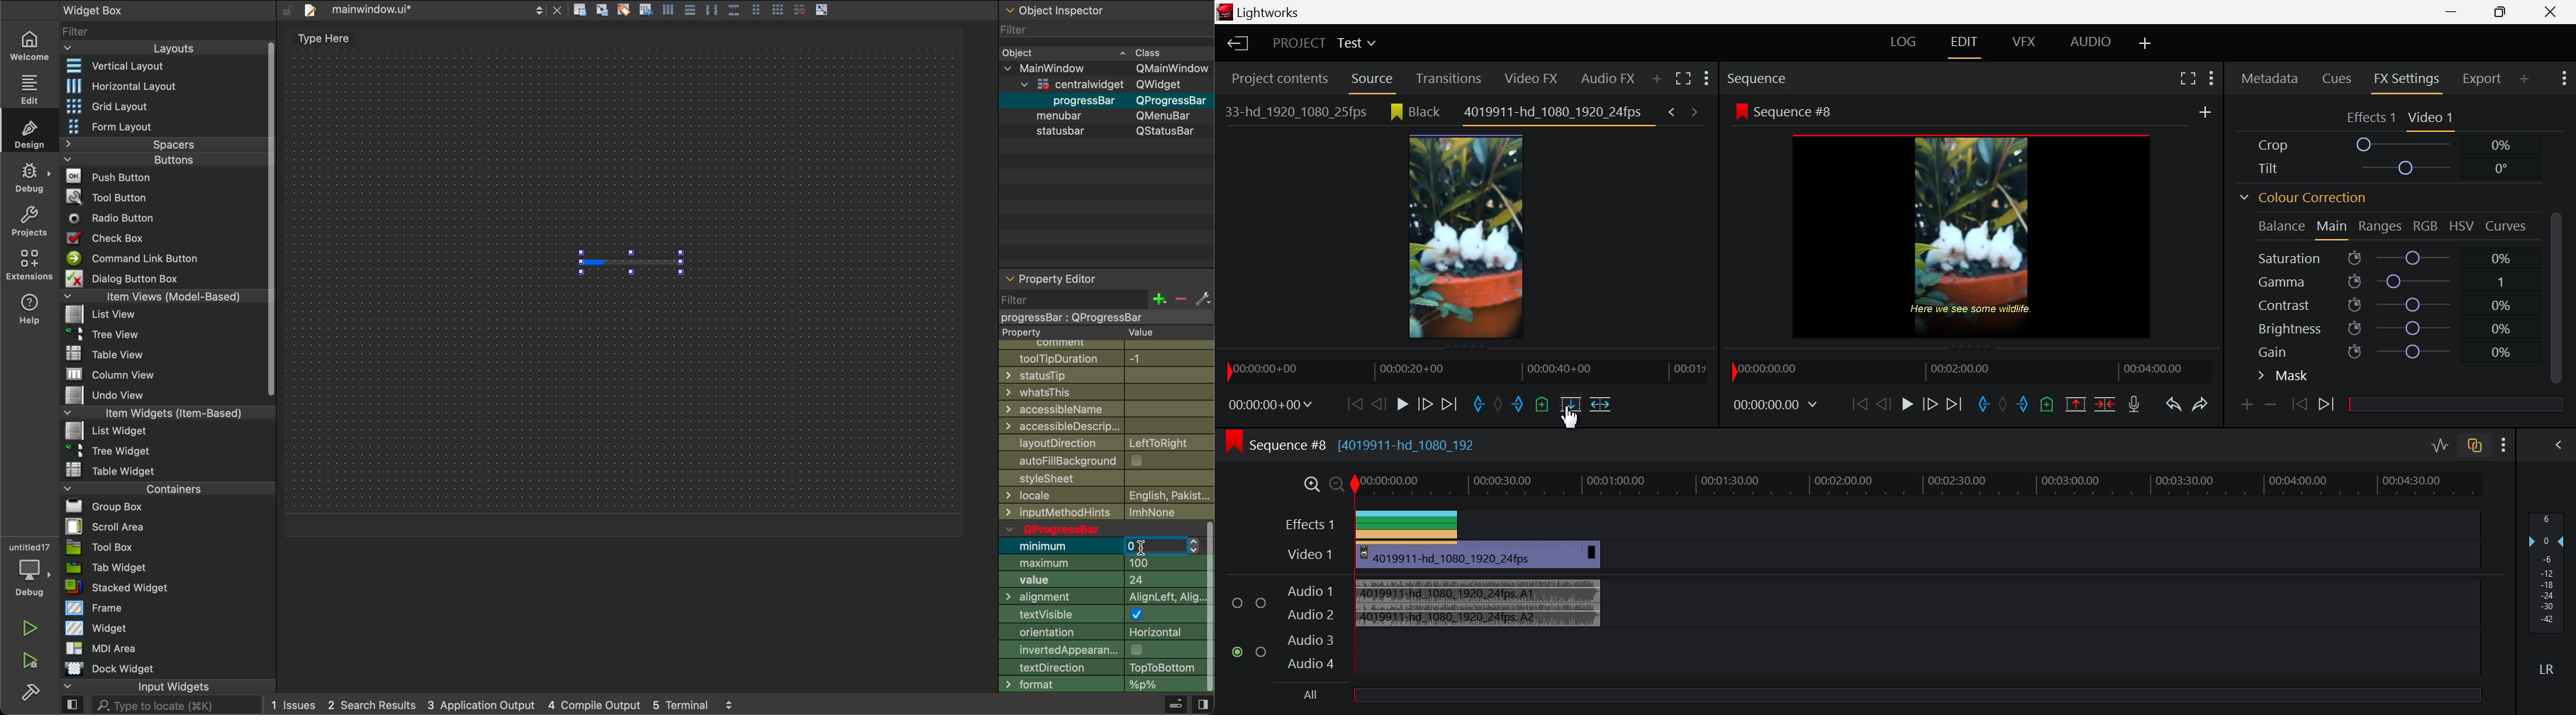 The image size is (2576, 728). Describe the element at coordinates (2389, 145) in the screenshot. I see `Crop` at that location.